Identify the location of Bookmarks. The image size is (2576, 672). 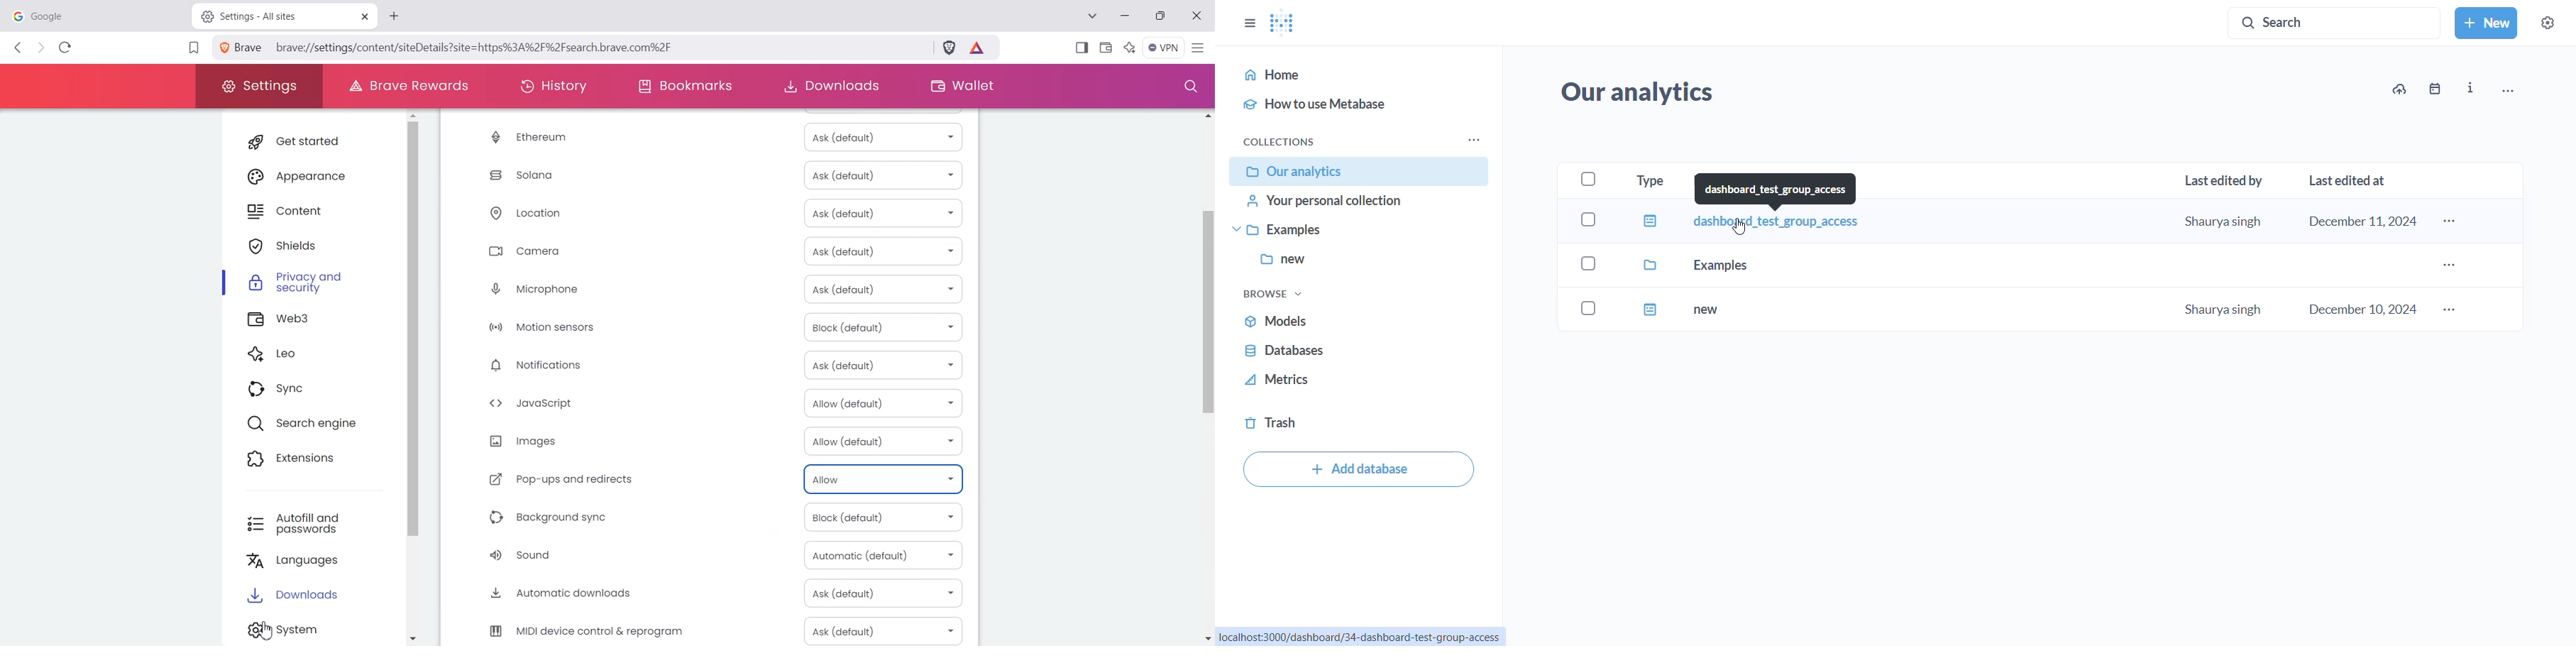
(685, 87).